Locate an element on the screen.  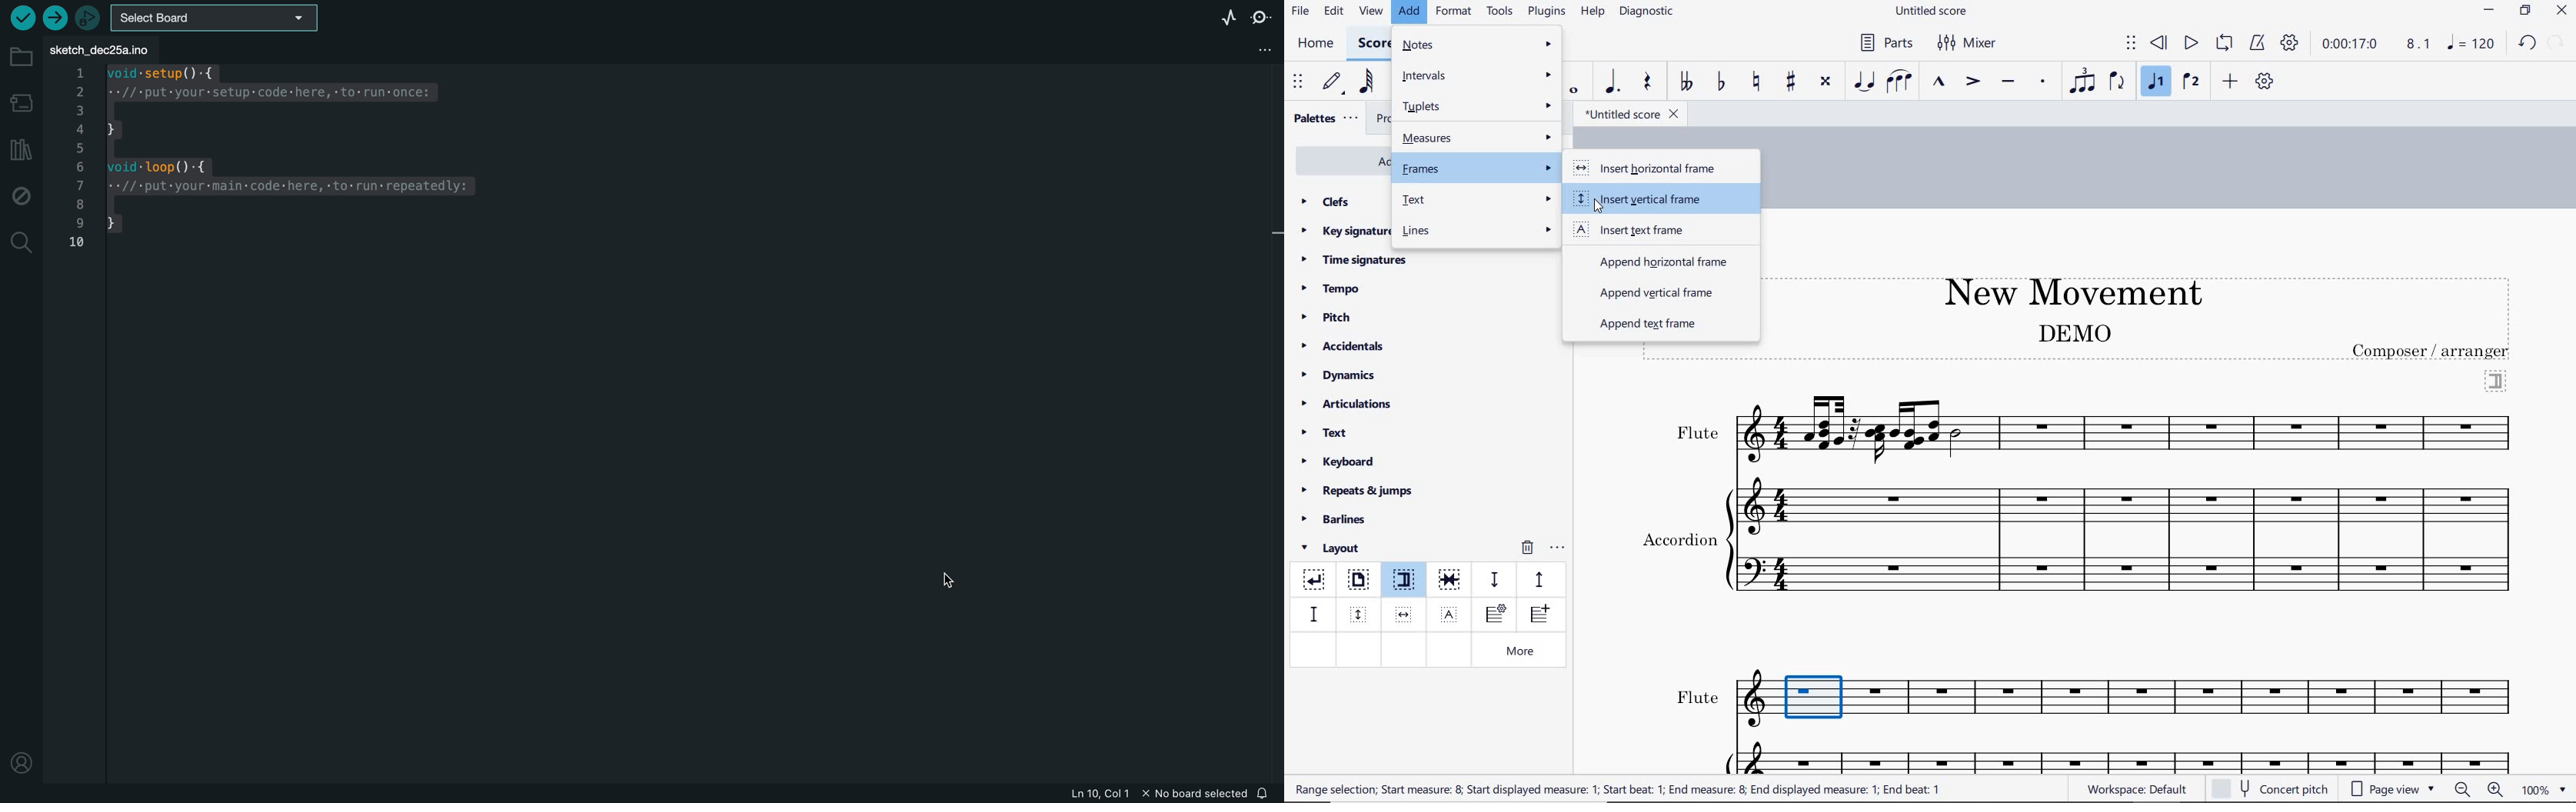
toggle flat is located at coordinates (1719, 82).